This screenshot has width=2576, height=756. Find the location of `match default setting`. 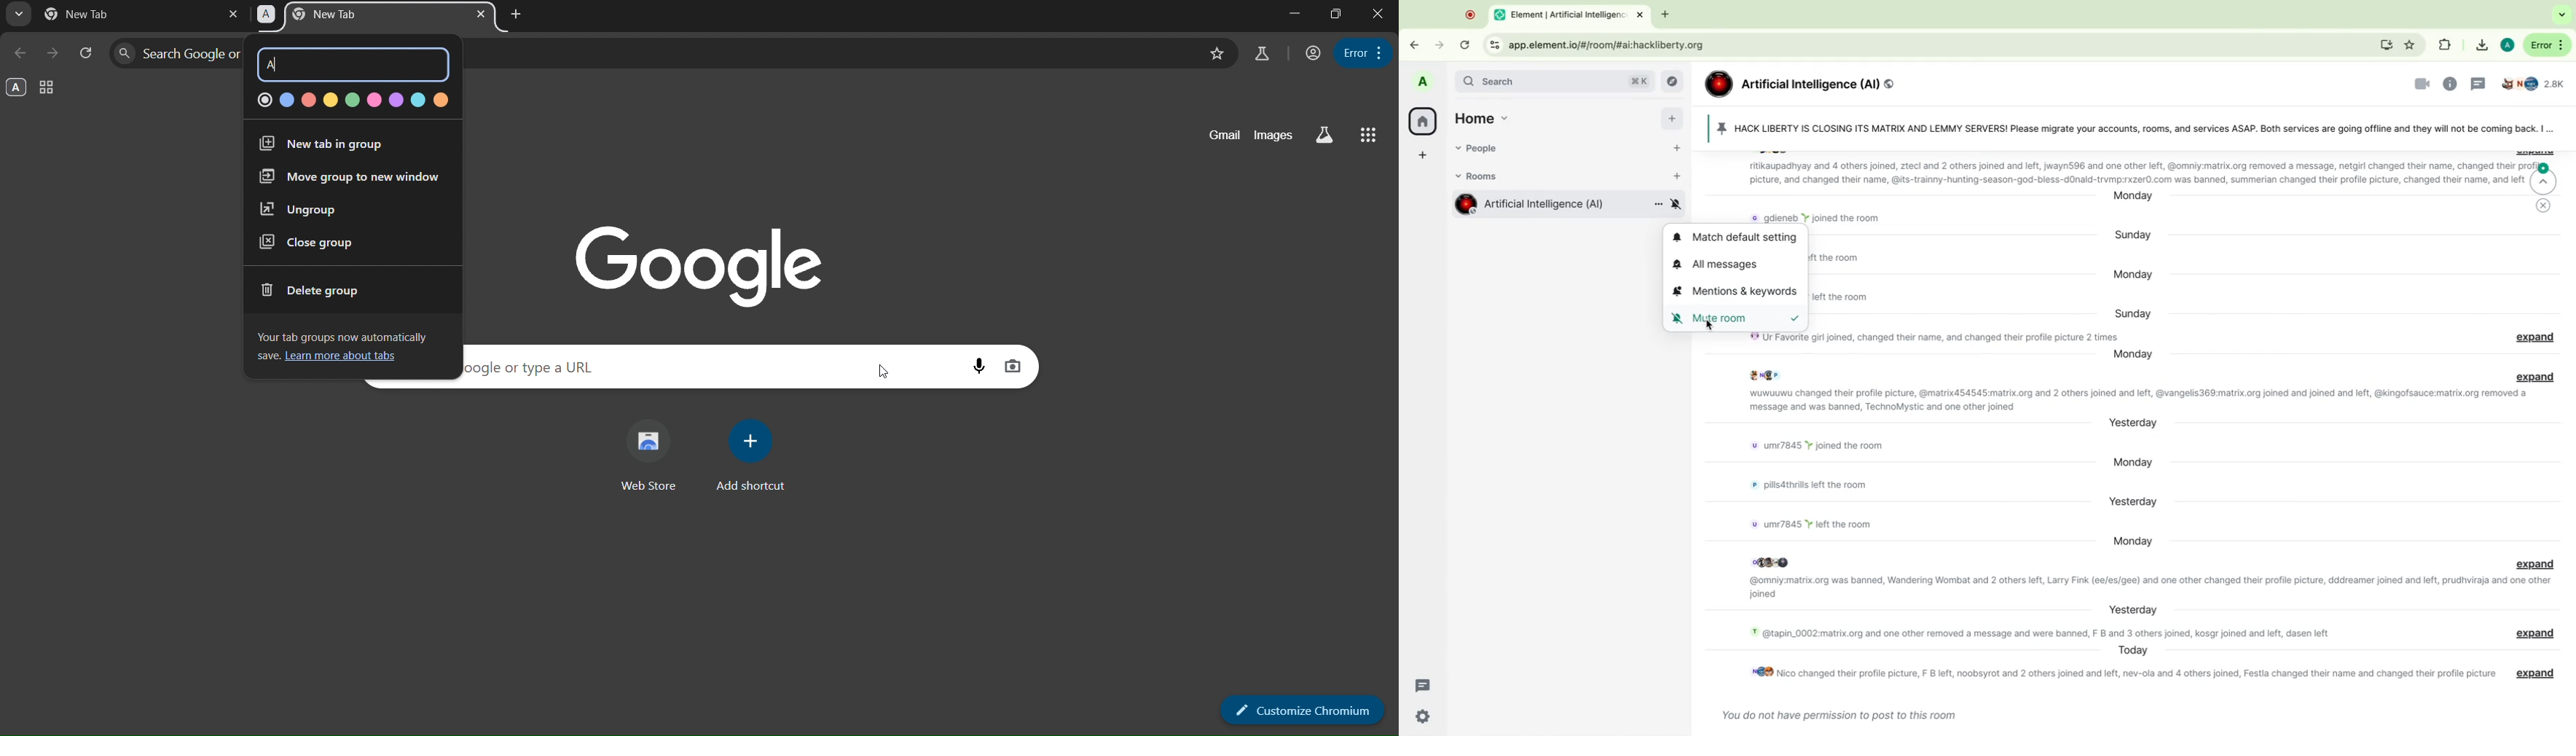

match default setting is located at coordinates (1737, 238).